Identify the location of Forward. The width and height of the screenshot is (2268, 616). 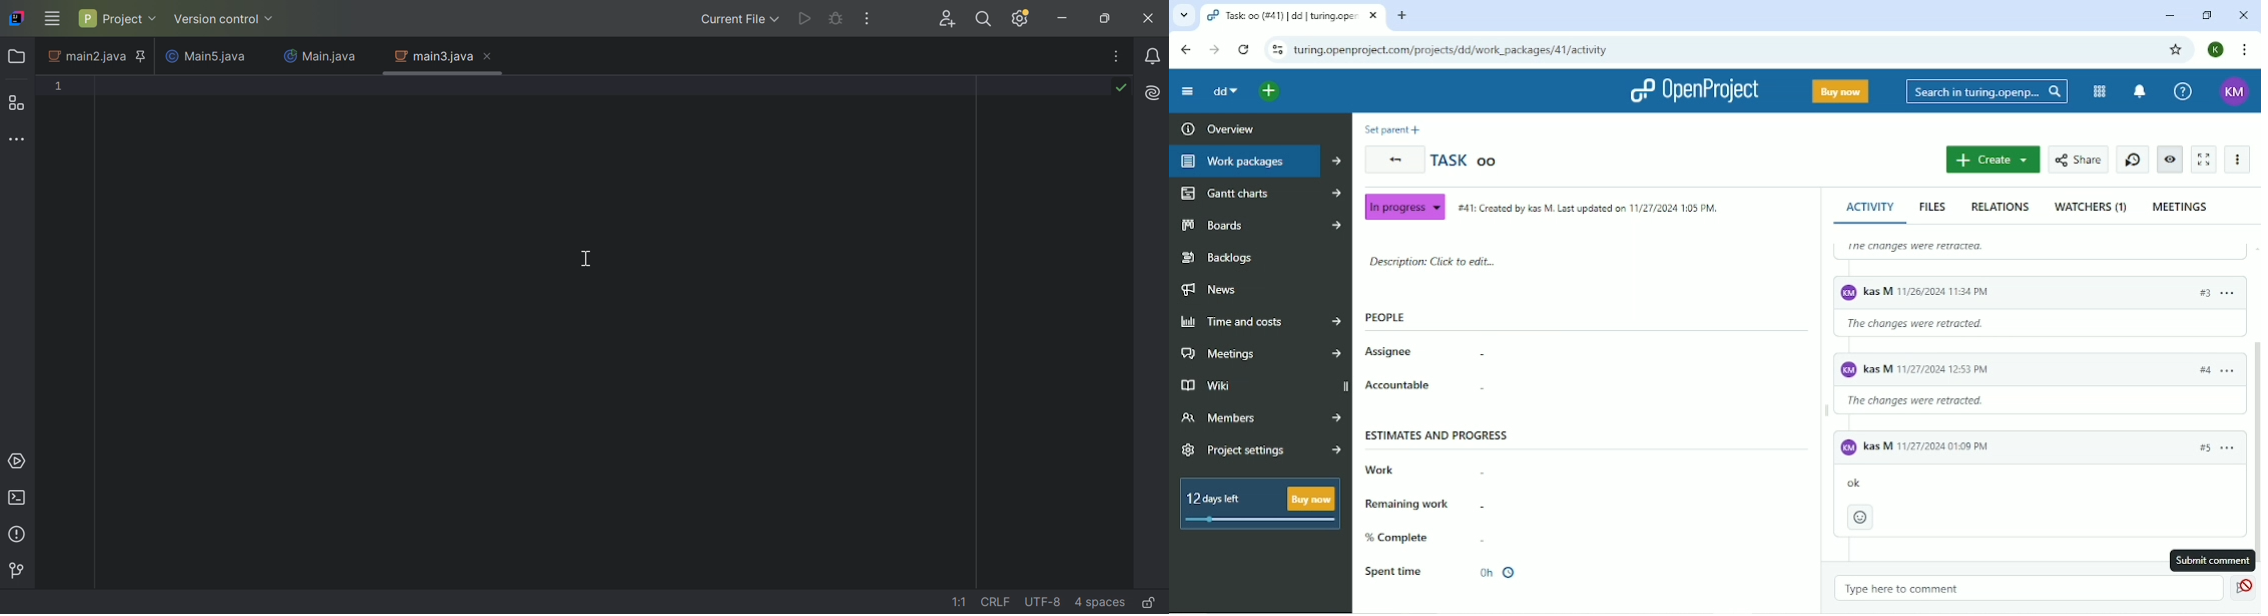
(1214, 50).